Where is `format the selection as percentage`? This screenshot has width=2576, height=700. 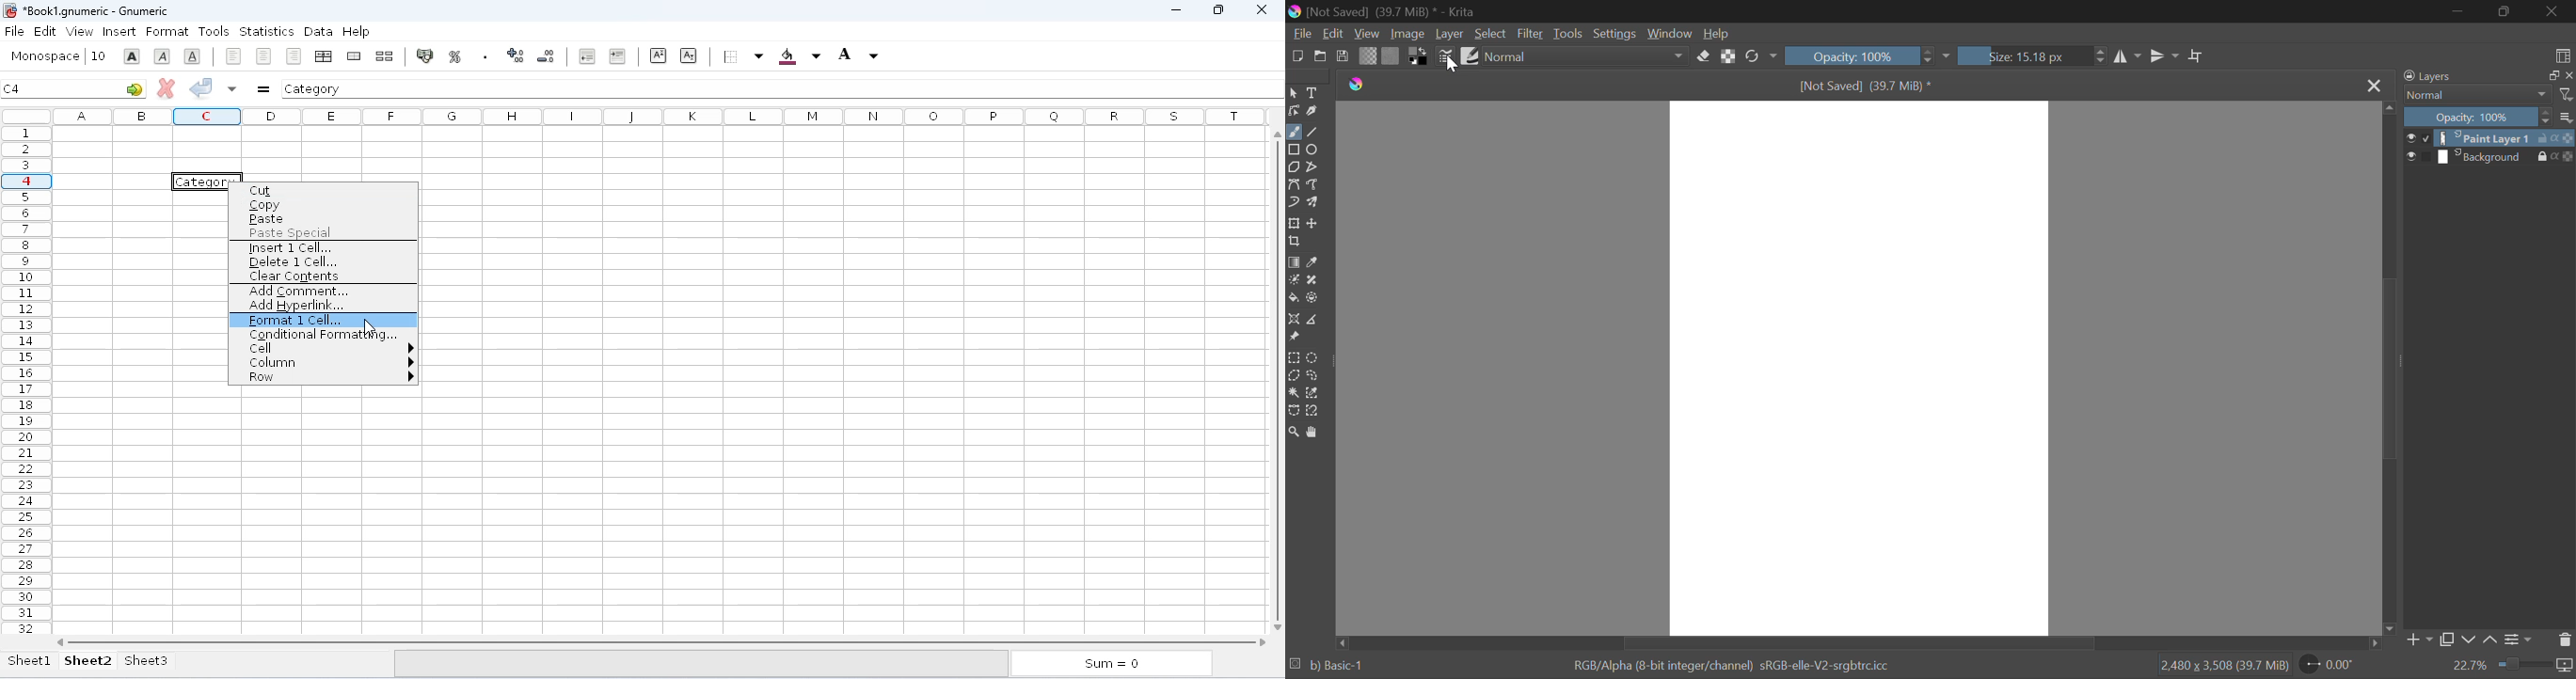
format the selection as percentage is located at coordinates (453, 56).